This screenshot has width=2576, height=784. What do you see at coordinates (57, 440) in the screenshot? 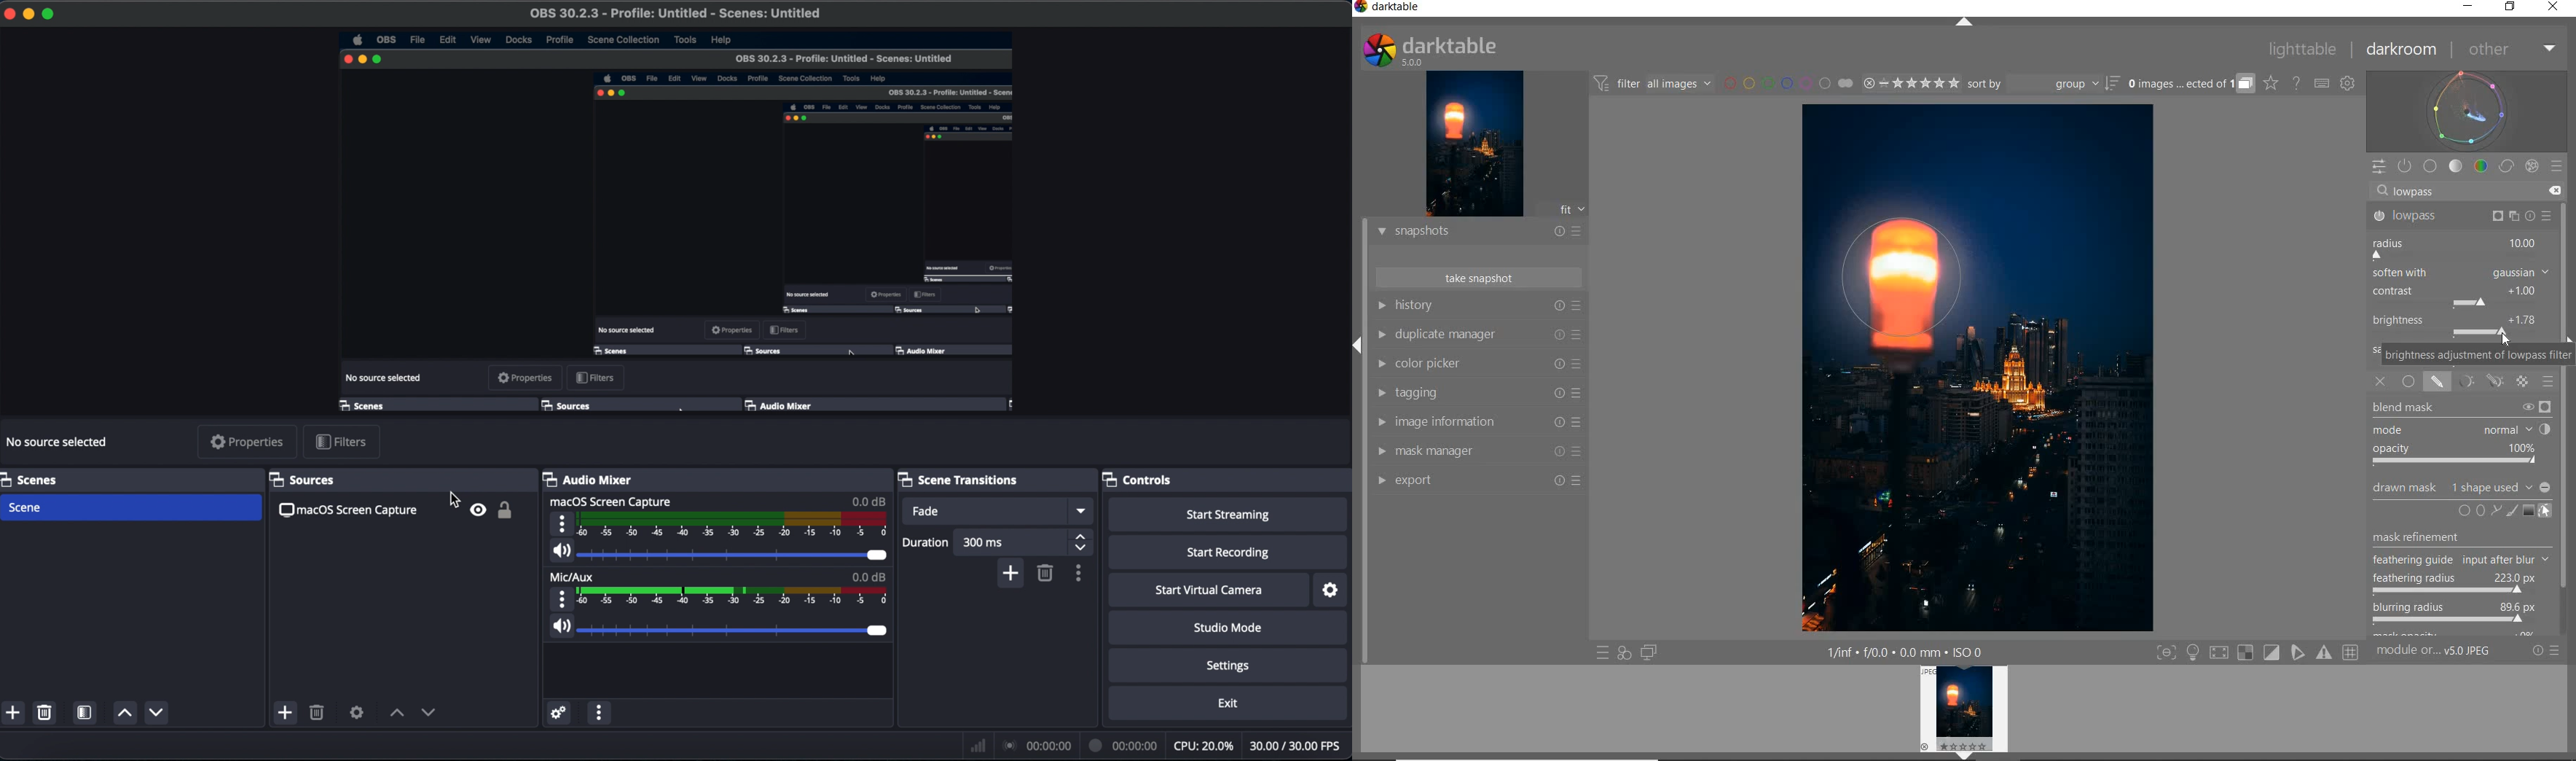
I see `no source selected` at bounding box center [57, 440].